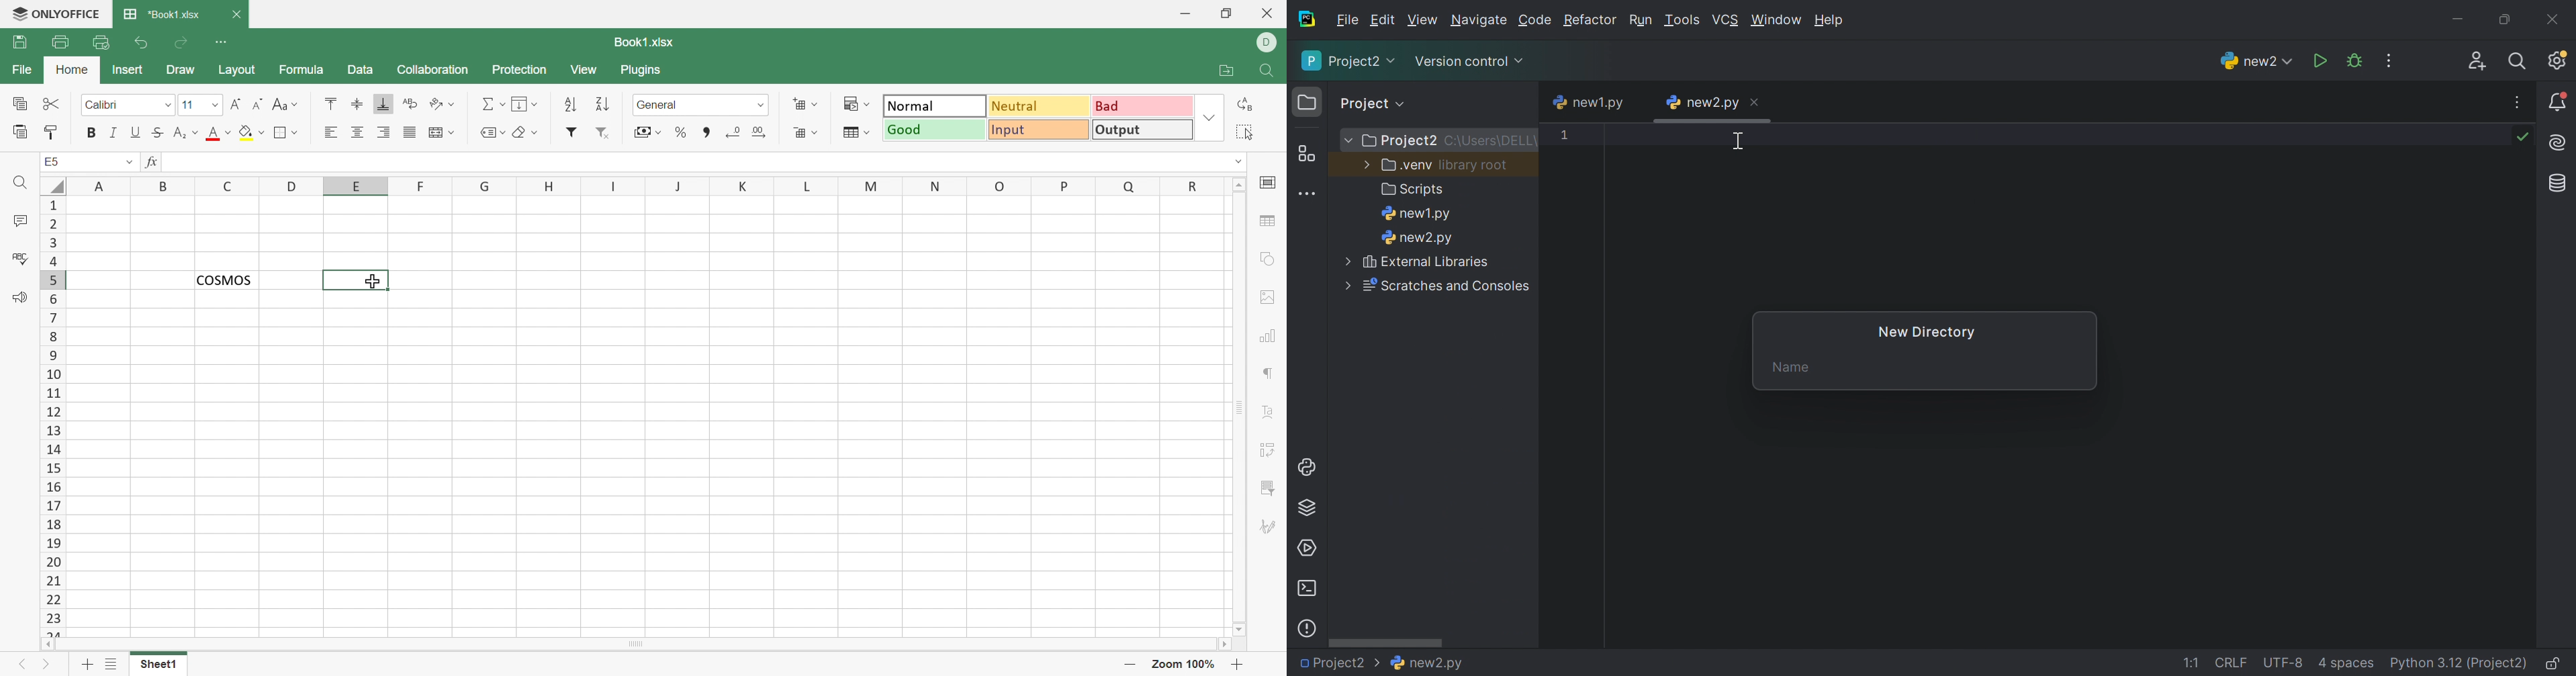  What do you see at coordinates (168, 106) in the screenshot?
I see `Drop down` at bounding box center [168, 106].